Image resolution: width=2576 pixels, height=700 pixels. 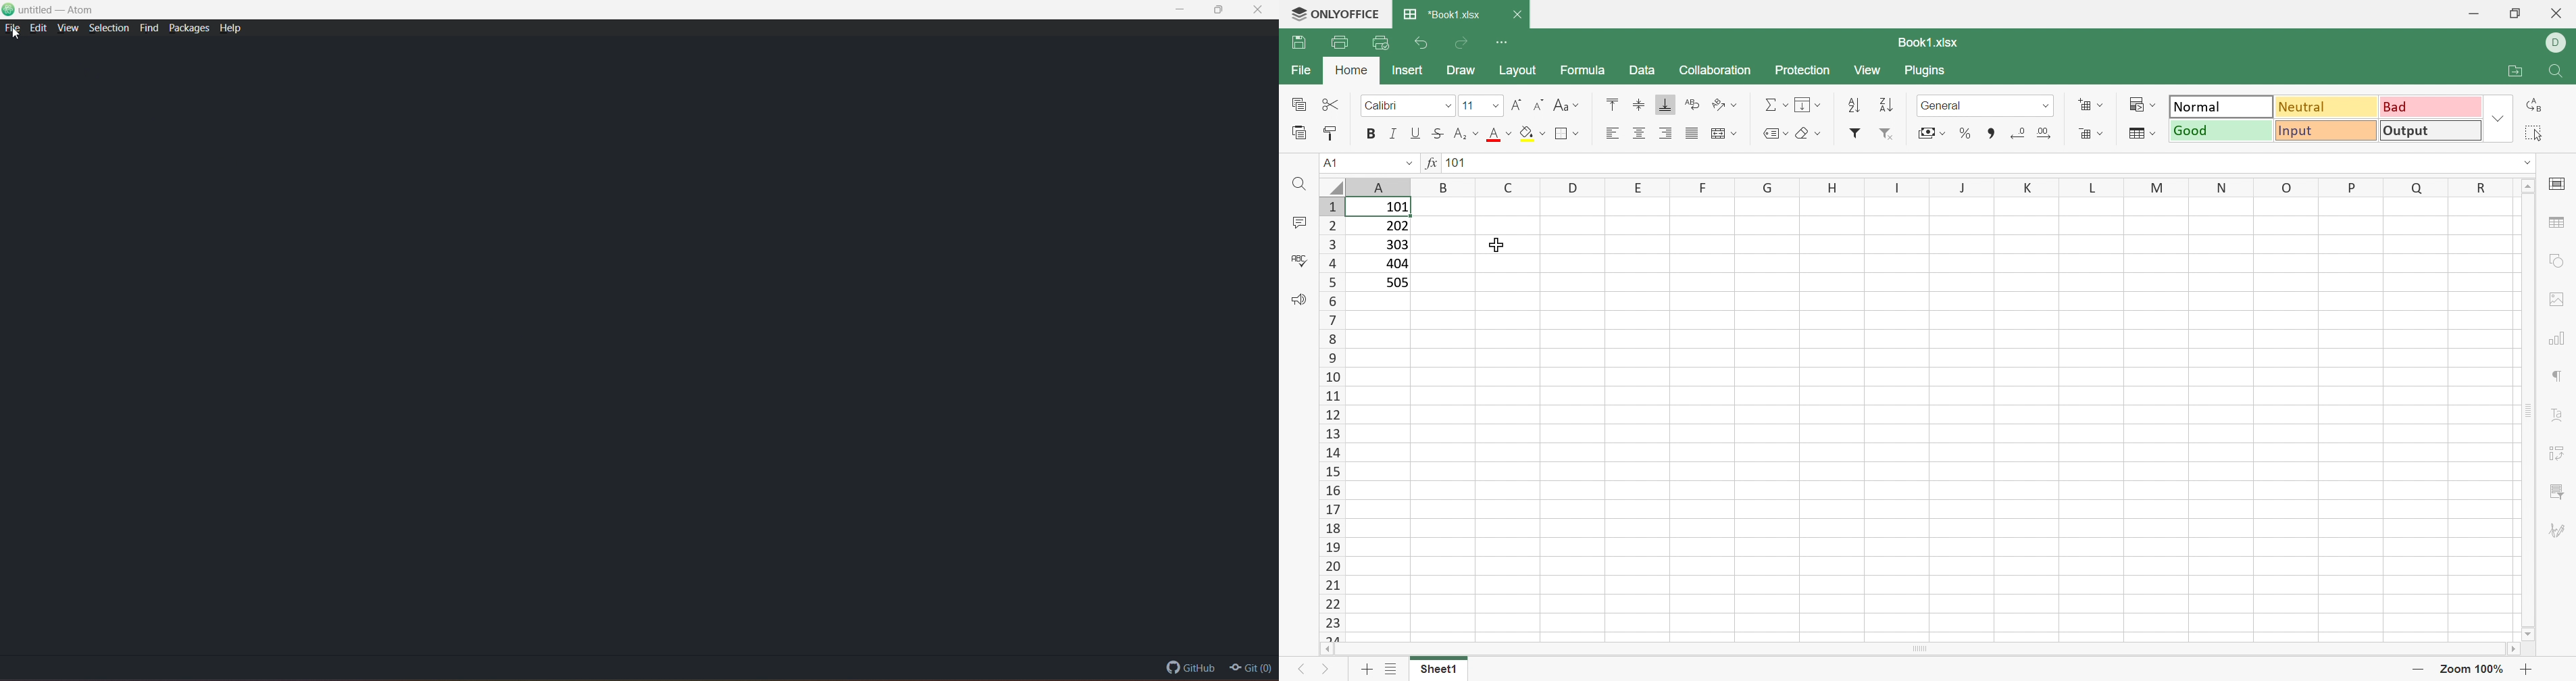 I want to click on Drop Down, so click(x=1450, y=107).